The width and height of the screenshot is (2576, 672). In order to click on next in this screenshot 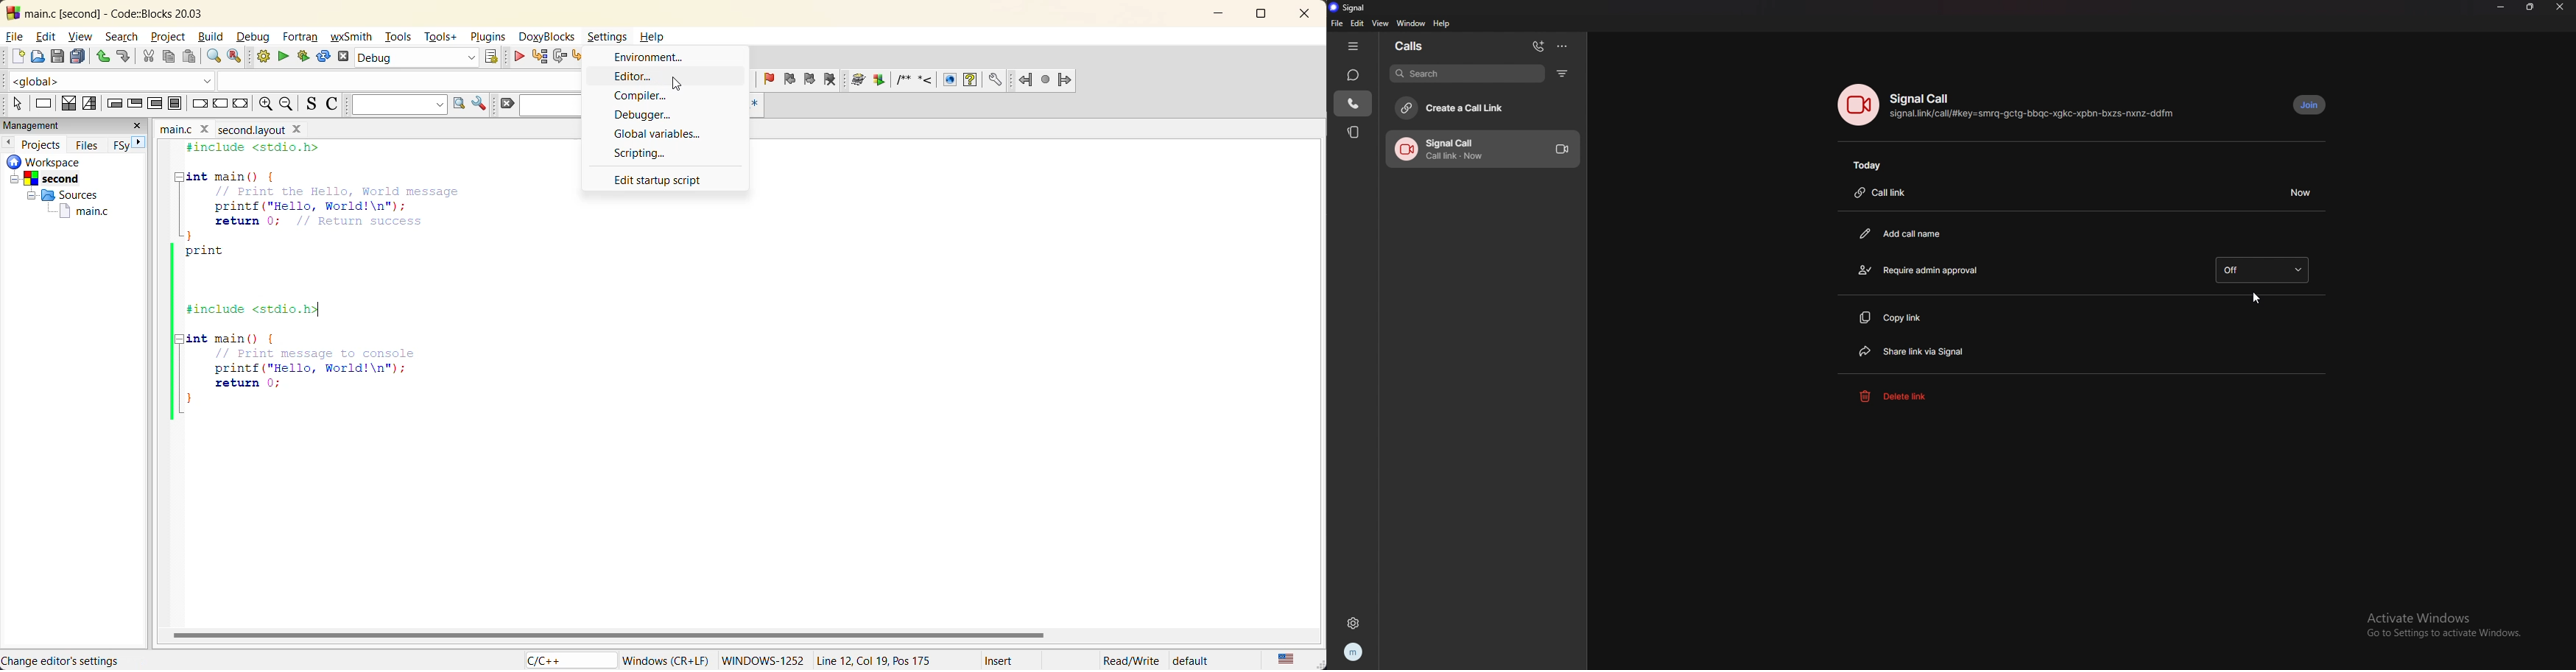, I will do `click(140, 143)`.